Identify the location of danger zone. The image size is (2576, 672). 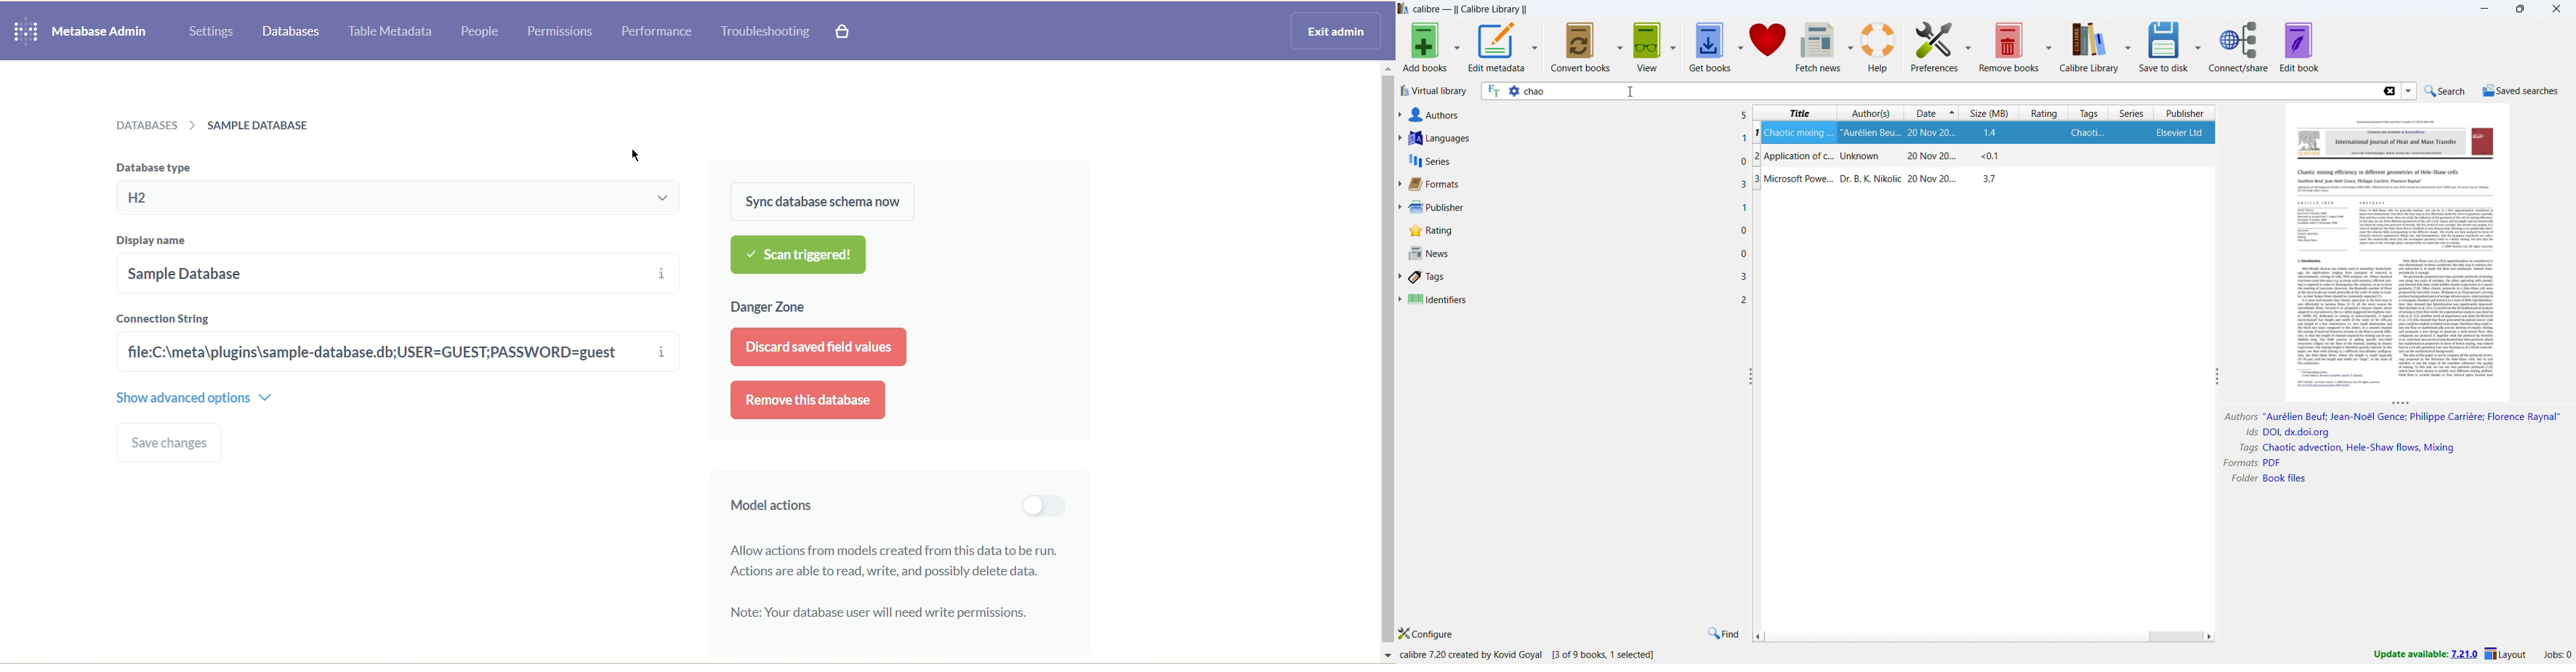
(769, 309).